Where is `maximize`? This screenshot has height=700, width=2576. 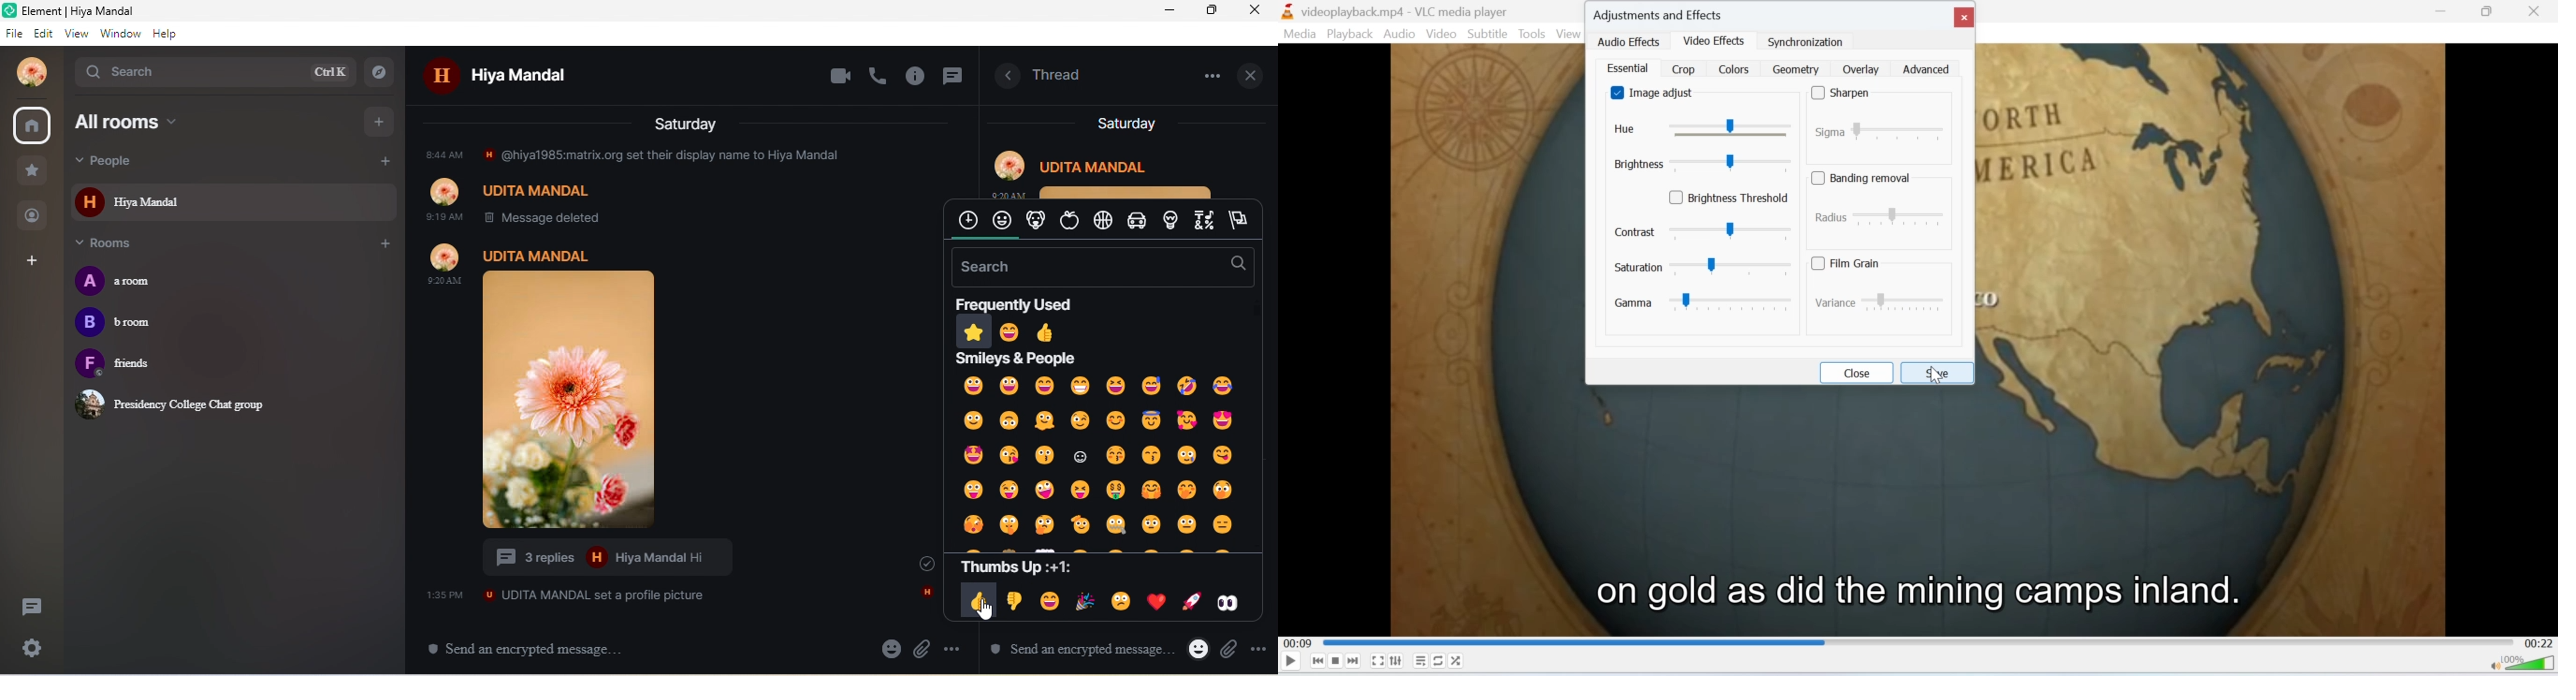 maximize is located at coordinates (1214, 10).